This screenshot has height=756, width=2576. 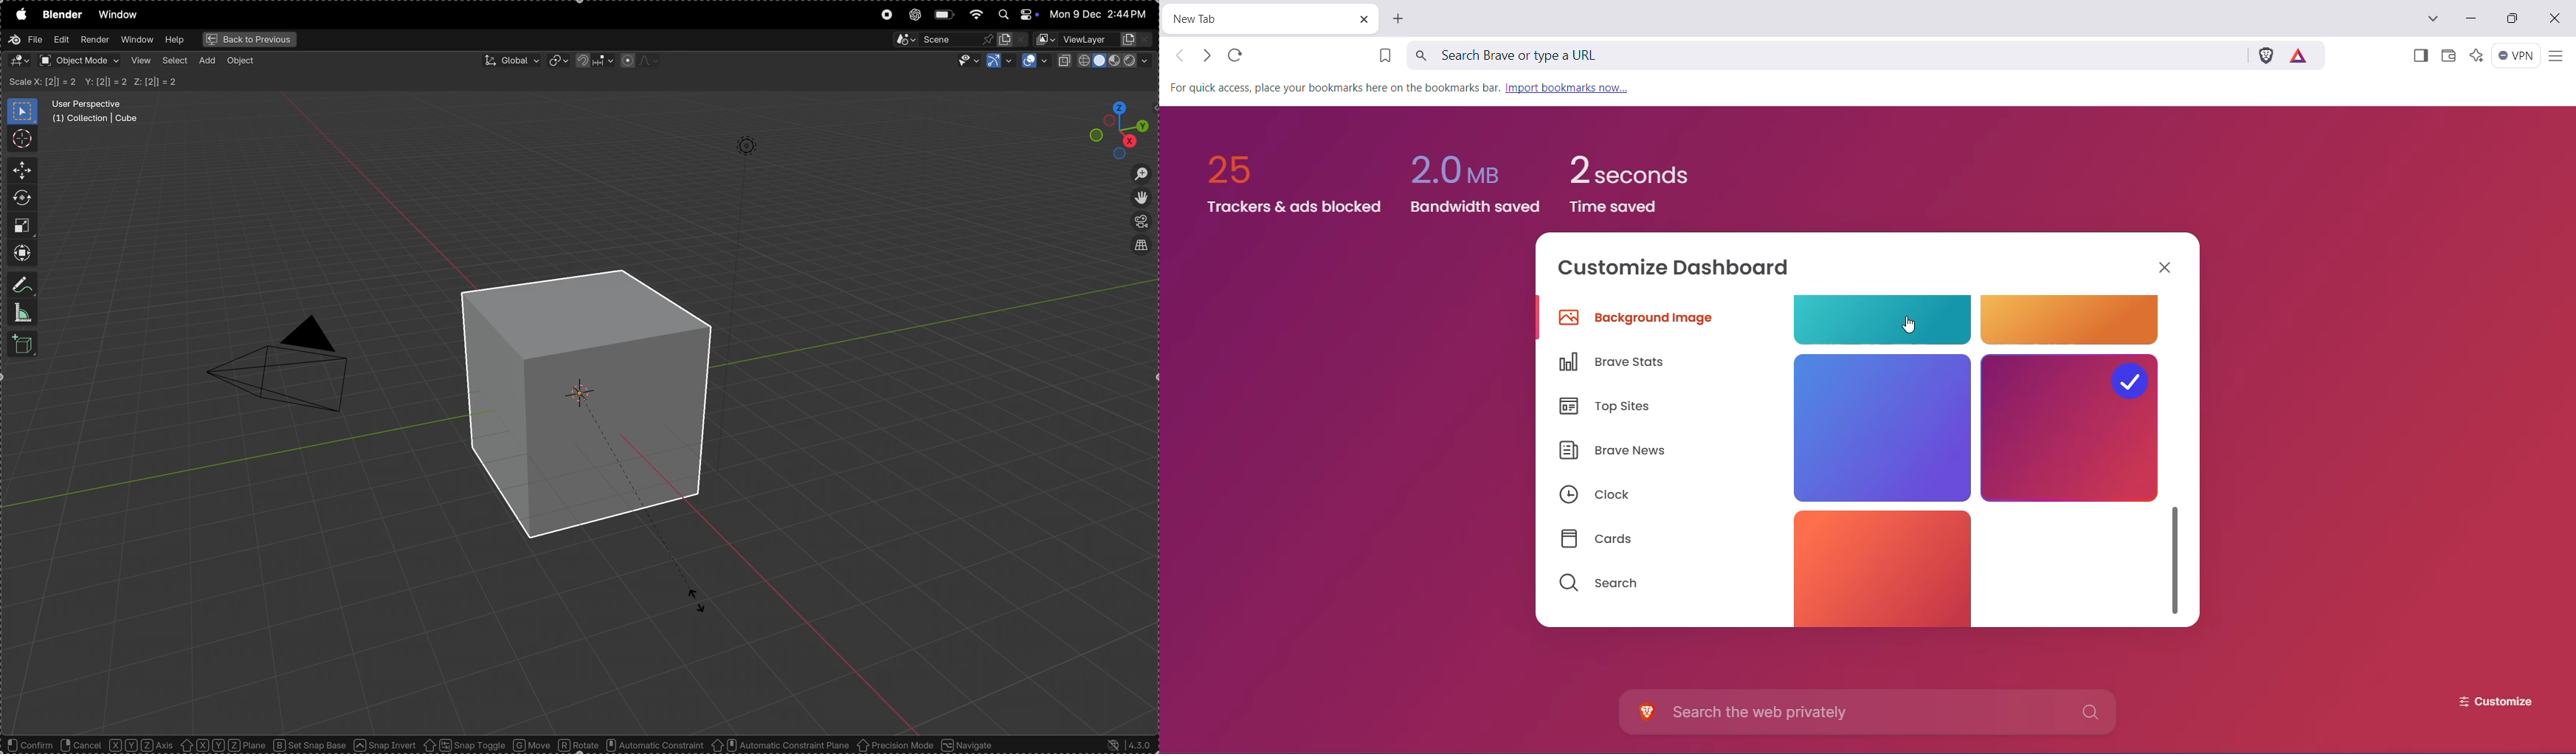 What do you see at coordinates (136, 38) in the screenshot?
I see `` at bounding box center [136, 38].